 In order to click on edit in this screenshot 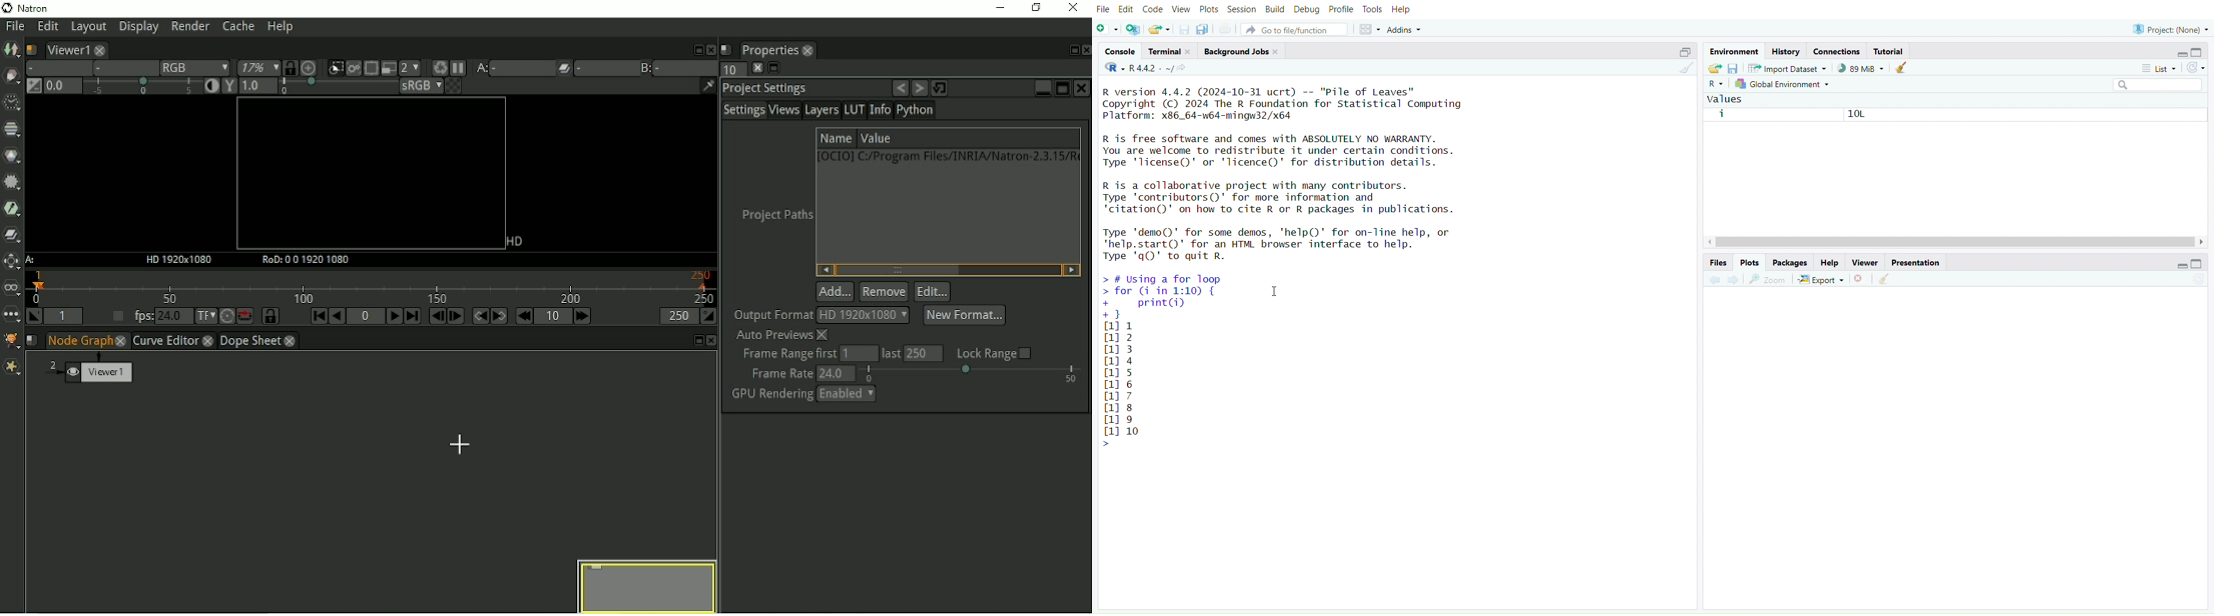, I will do `click(1126, 10)`.